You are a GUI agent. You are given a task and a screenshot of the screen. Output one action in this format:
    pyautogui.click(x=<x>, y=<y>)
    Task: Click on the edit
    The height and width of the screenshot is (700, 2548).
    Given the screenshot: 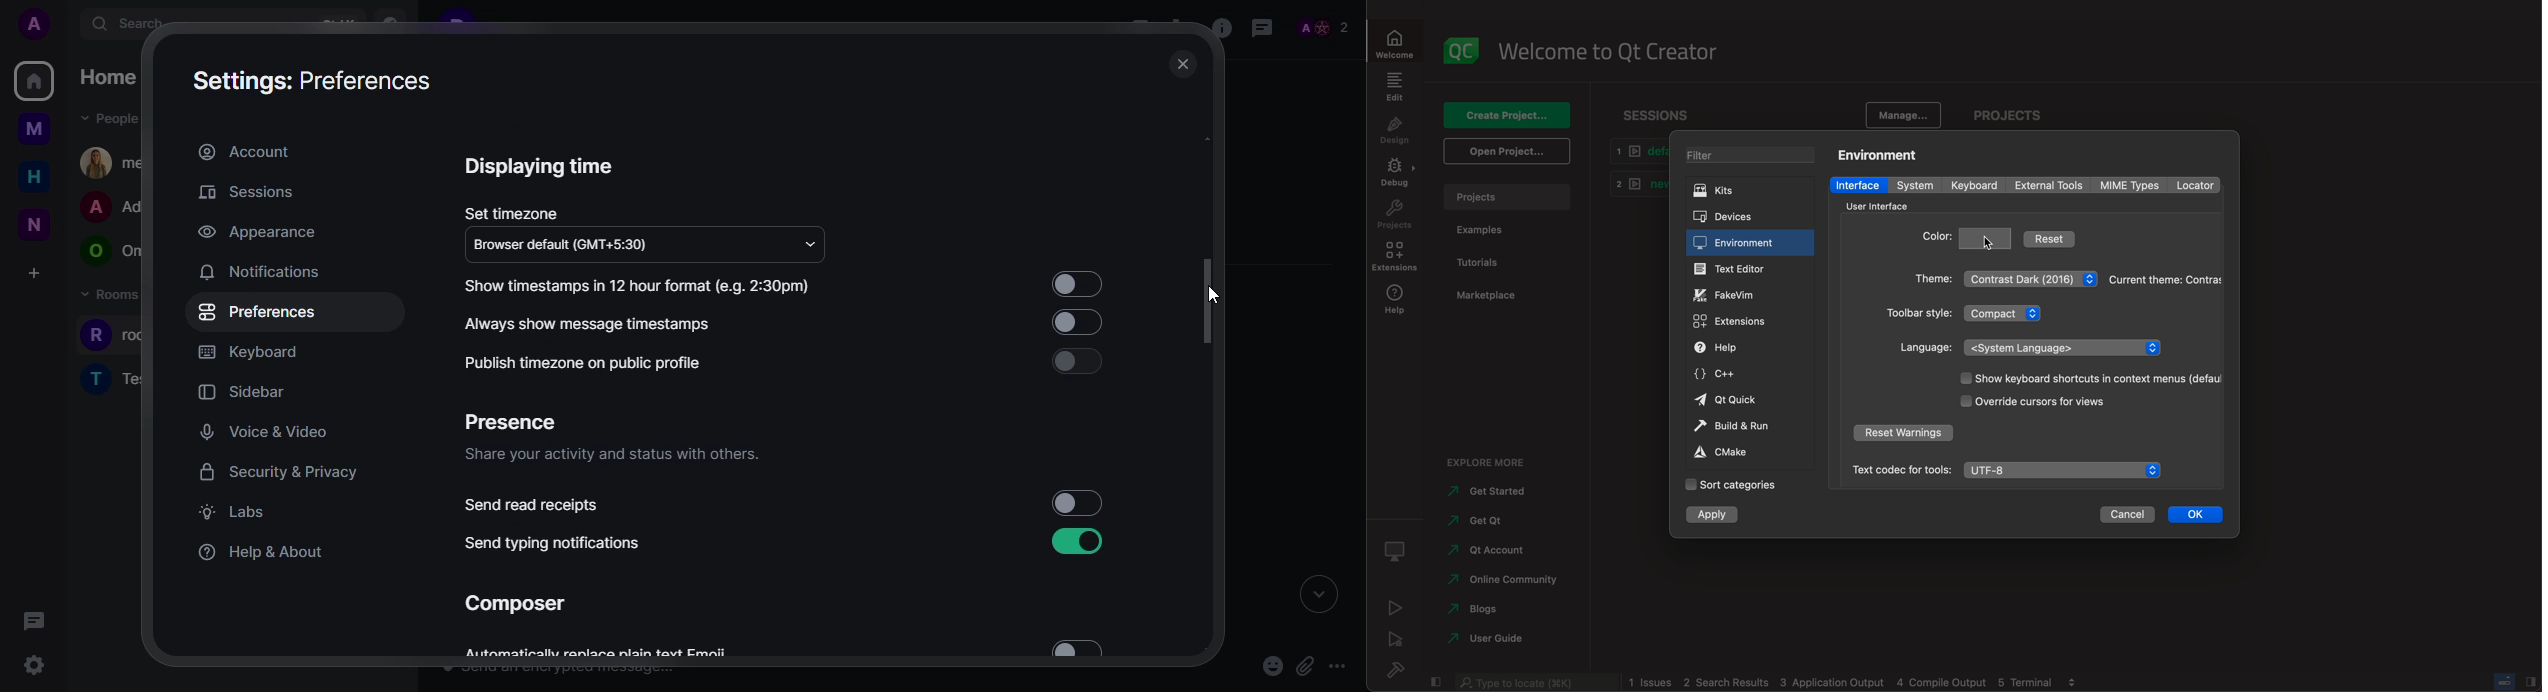 What is the action you would take?
    pyautogui.click(x=1394, y=87)
    